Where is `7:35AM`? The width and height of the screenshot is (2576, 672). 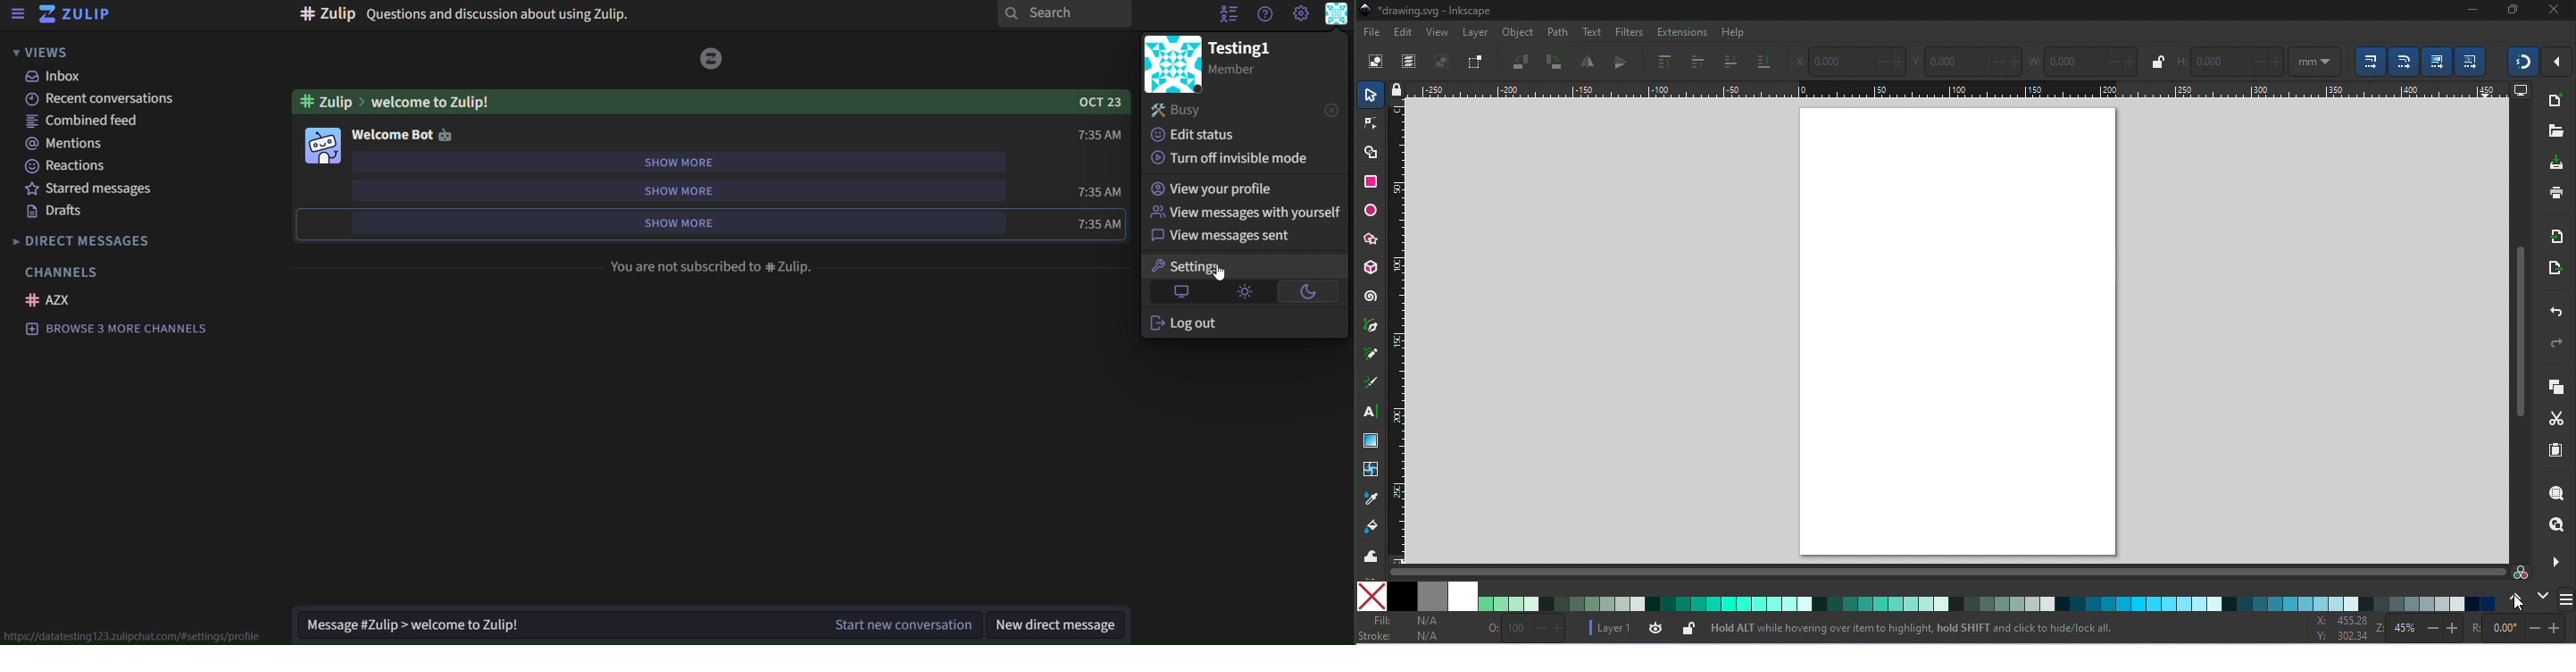 7:35AM is located at coordinates (1093, 193).